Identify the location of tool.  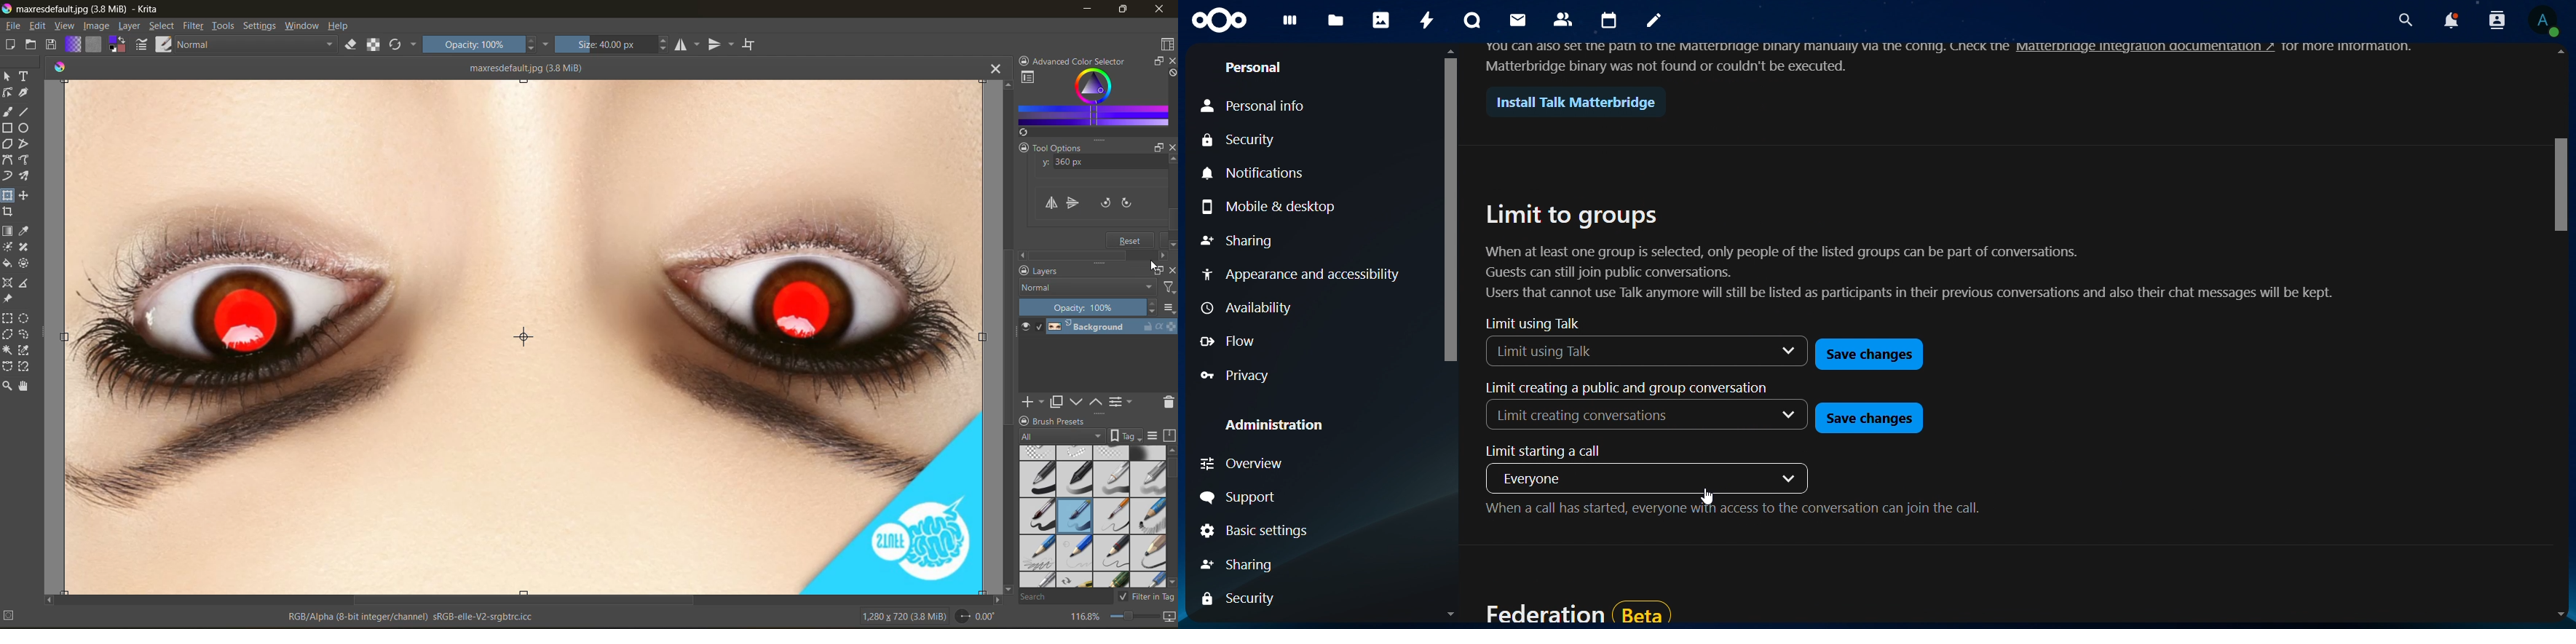
(26, 317).